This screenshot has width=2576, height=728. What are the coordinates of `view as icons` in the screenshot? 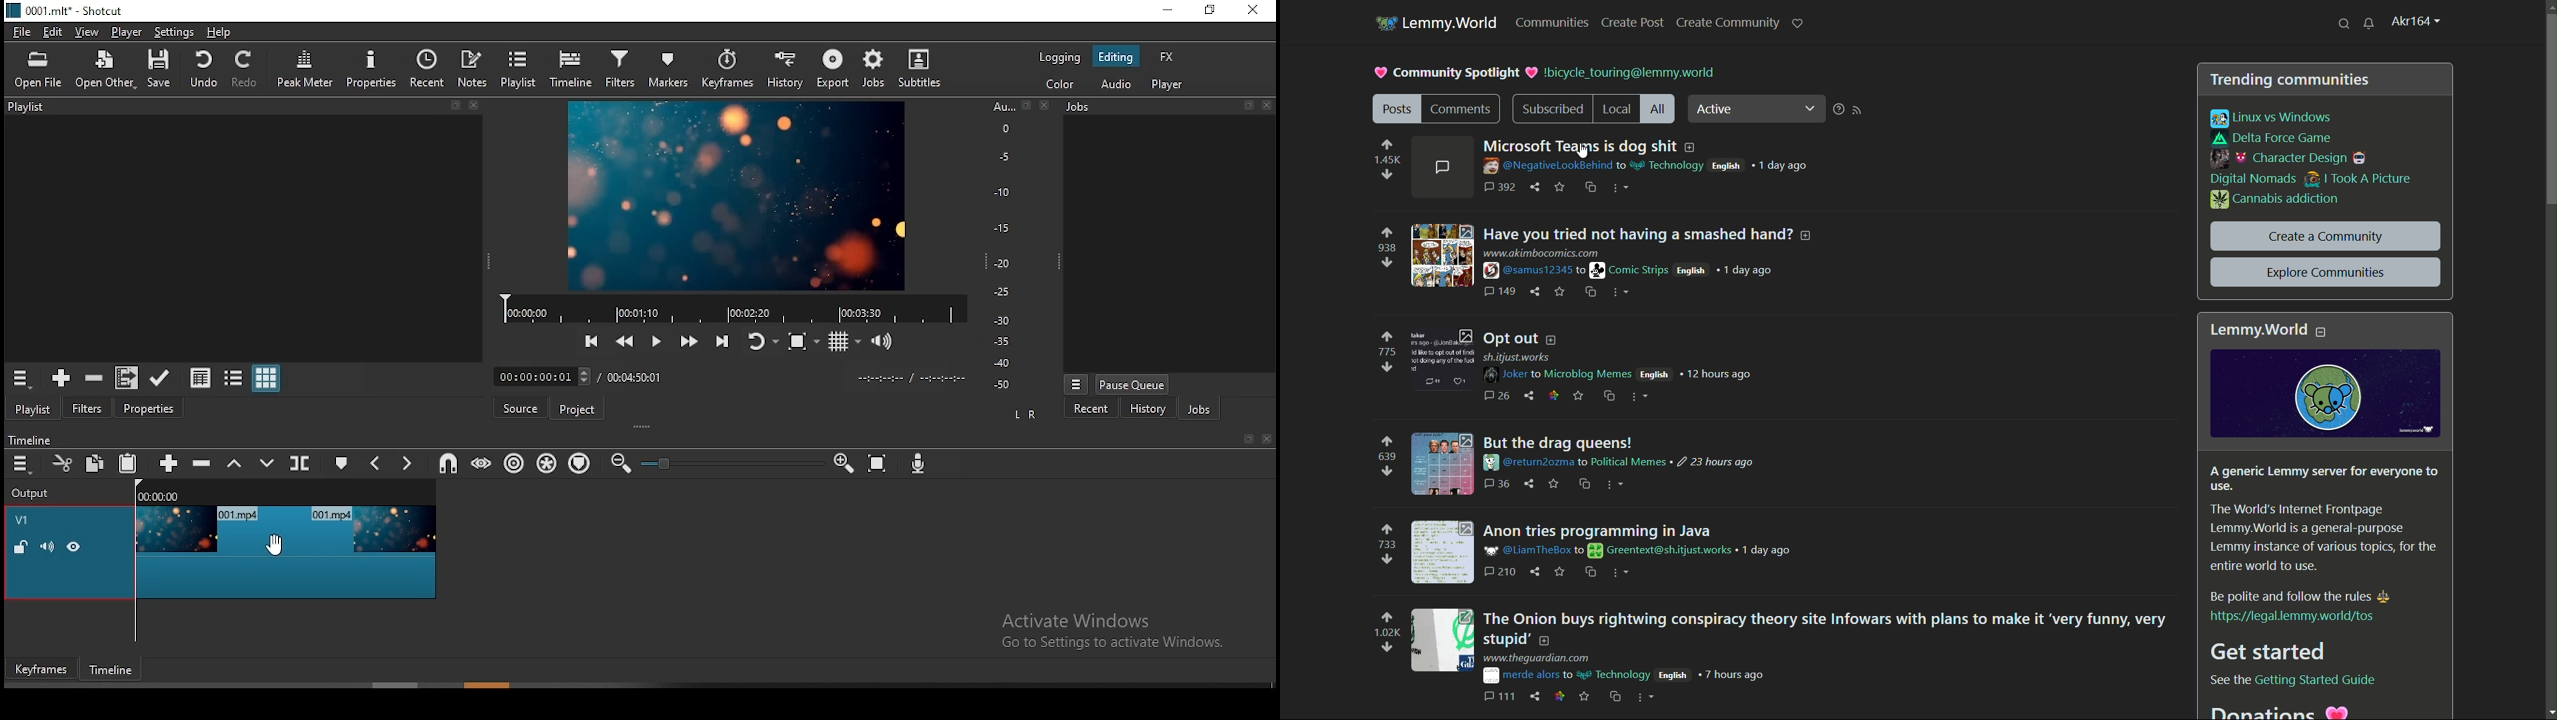 It's located at (267, 378).